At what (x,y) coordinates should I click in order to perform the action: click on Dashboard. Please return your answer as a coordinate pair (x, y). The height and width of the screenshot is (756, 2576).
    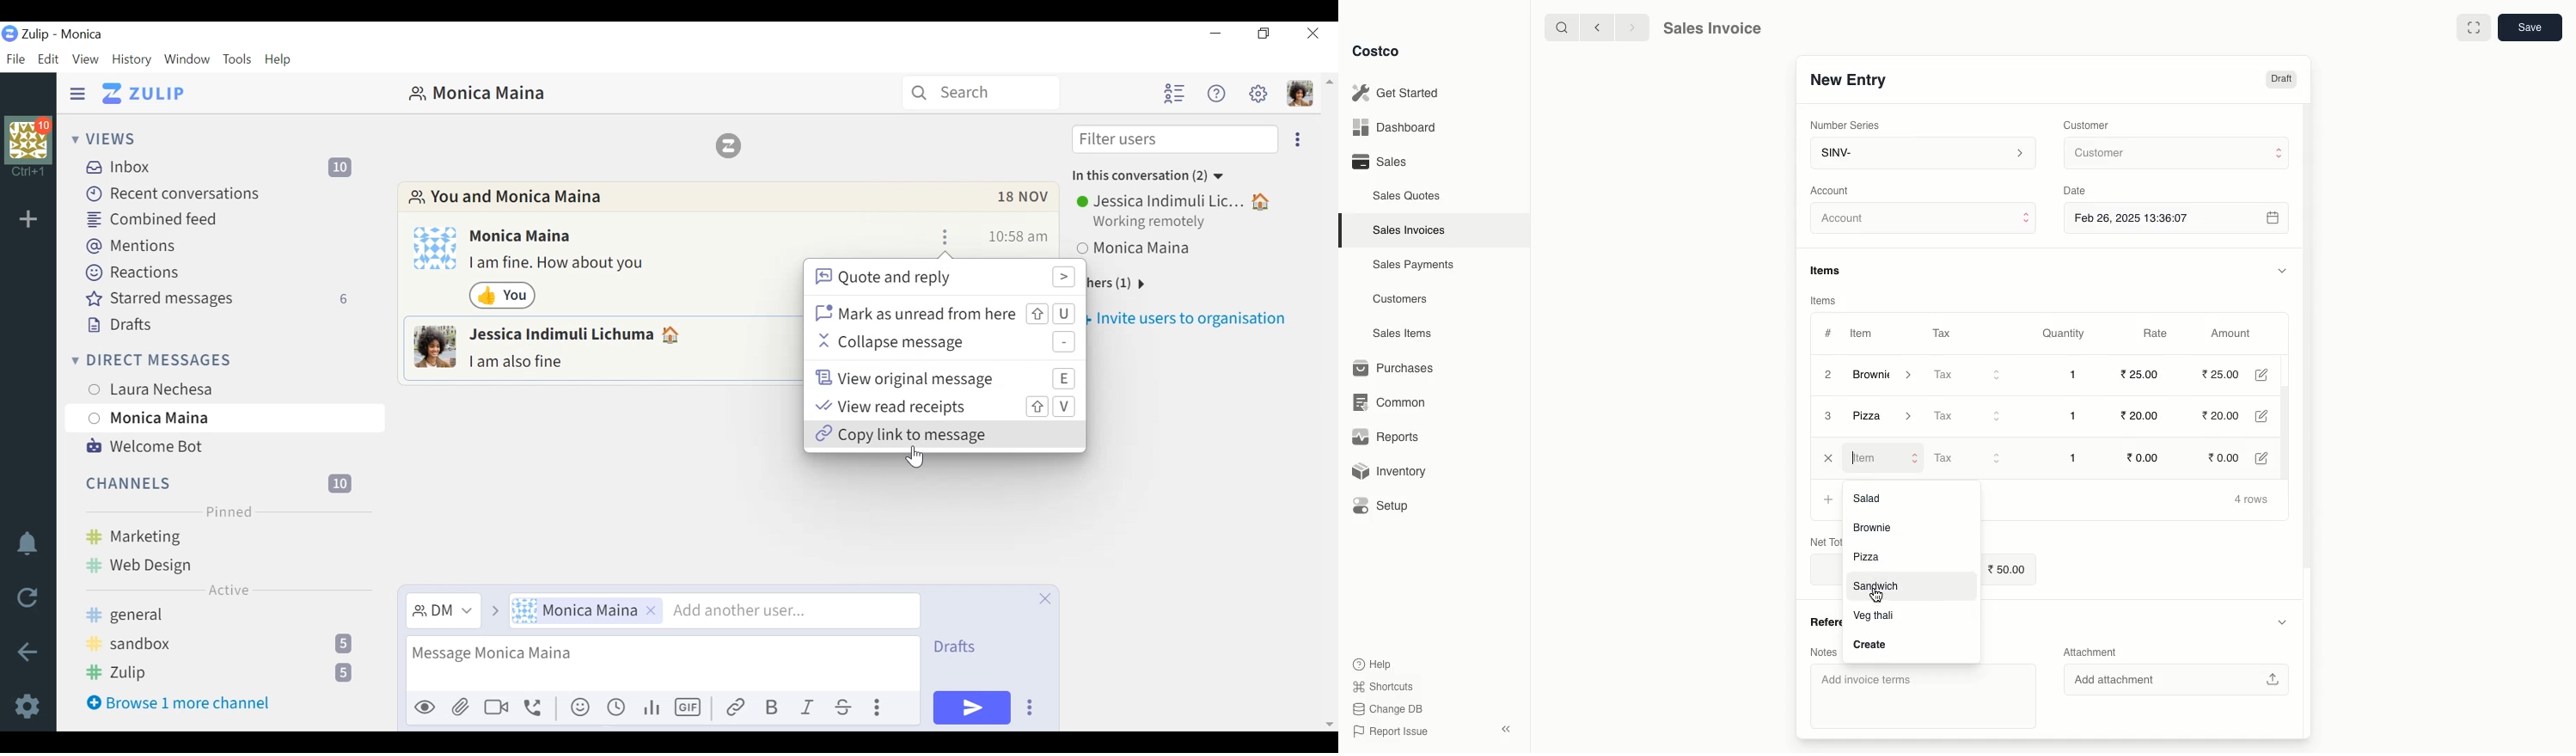
    Looking at the image, I should click on (1392, 128).